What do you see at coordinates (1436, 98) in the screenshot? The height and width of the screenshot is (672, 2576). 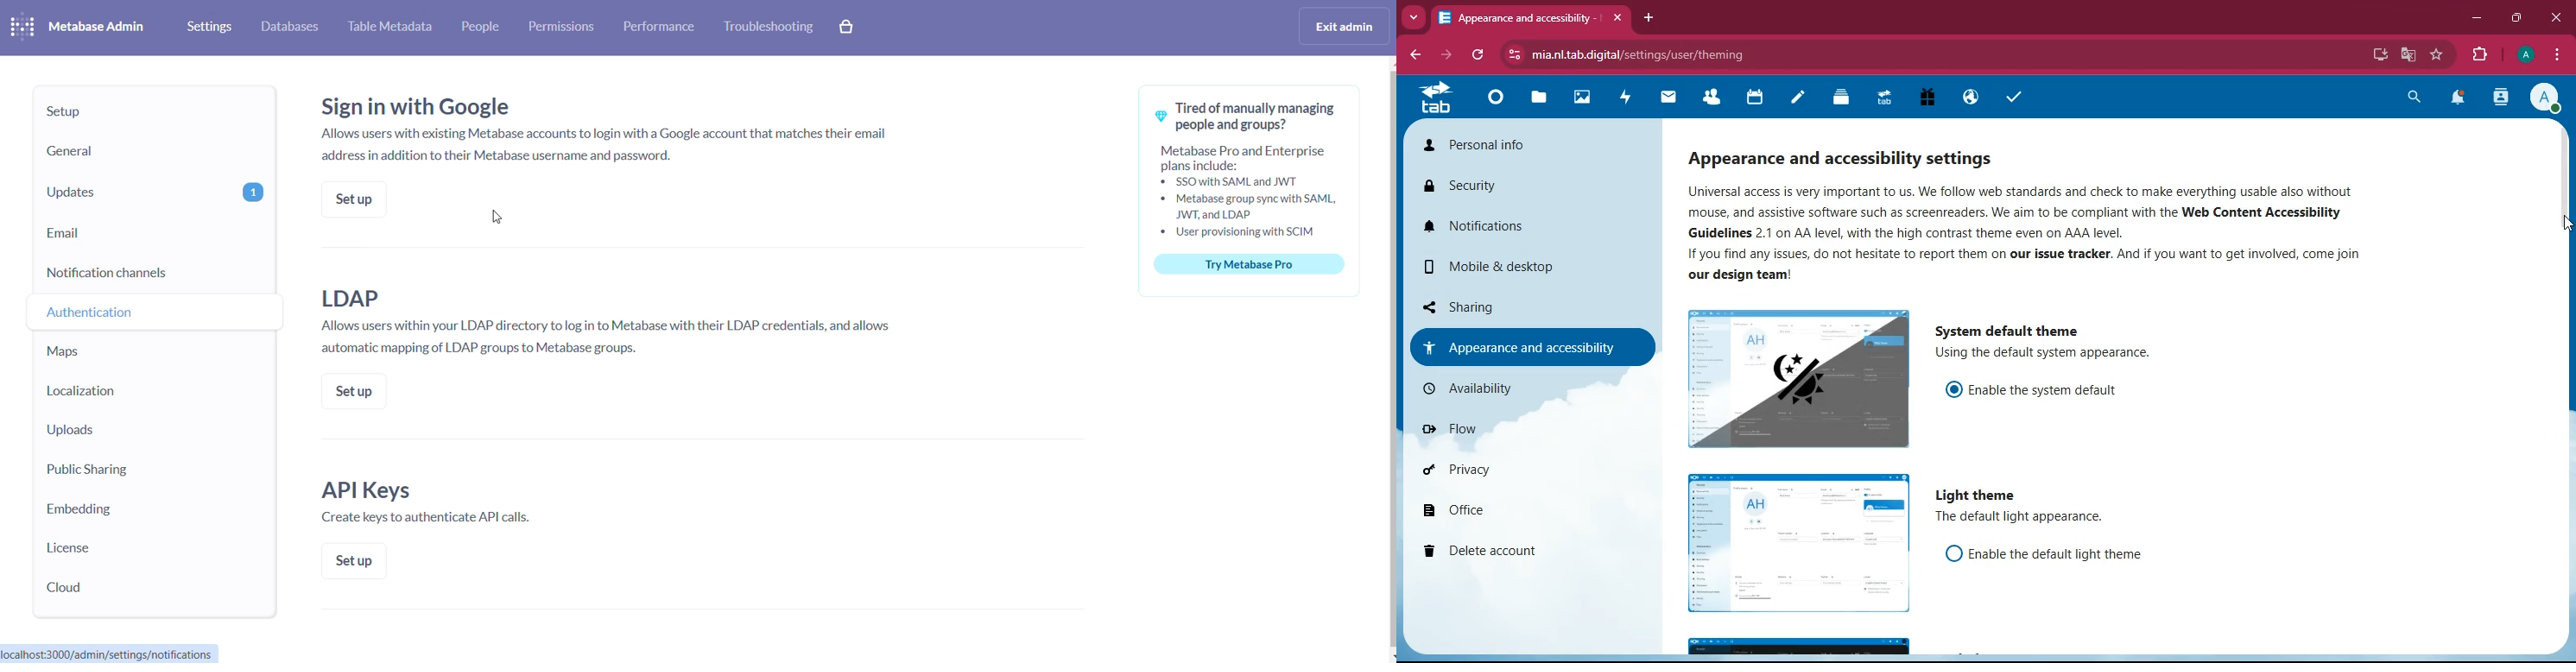 I see `tab` at bounding box center [1436, 98].